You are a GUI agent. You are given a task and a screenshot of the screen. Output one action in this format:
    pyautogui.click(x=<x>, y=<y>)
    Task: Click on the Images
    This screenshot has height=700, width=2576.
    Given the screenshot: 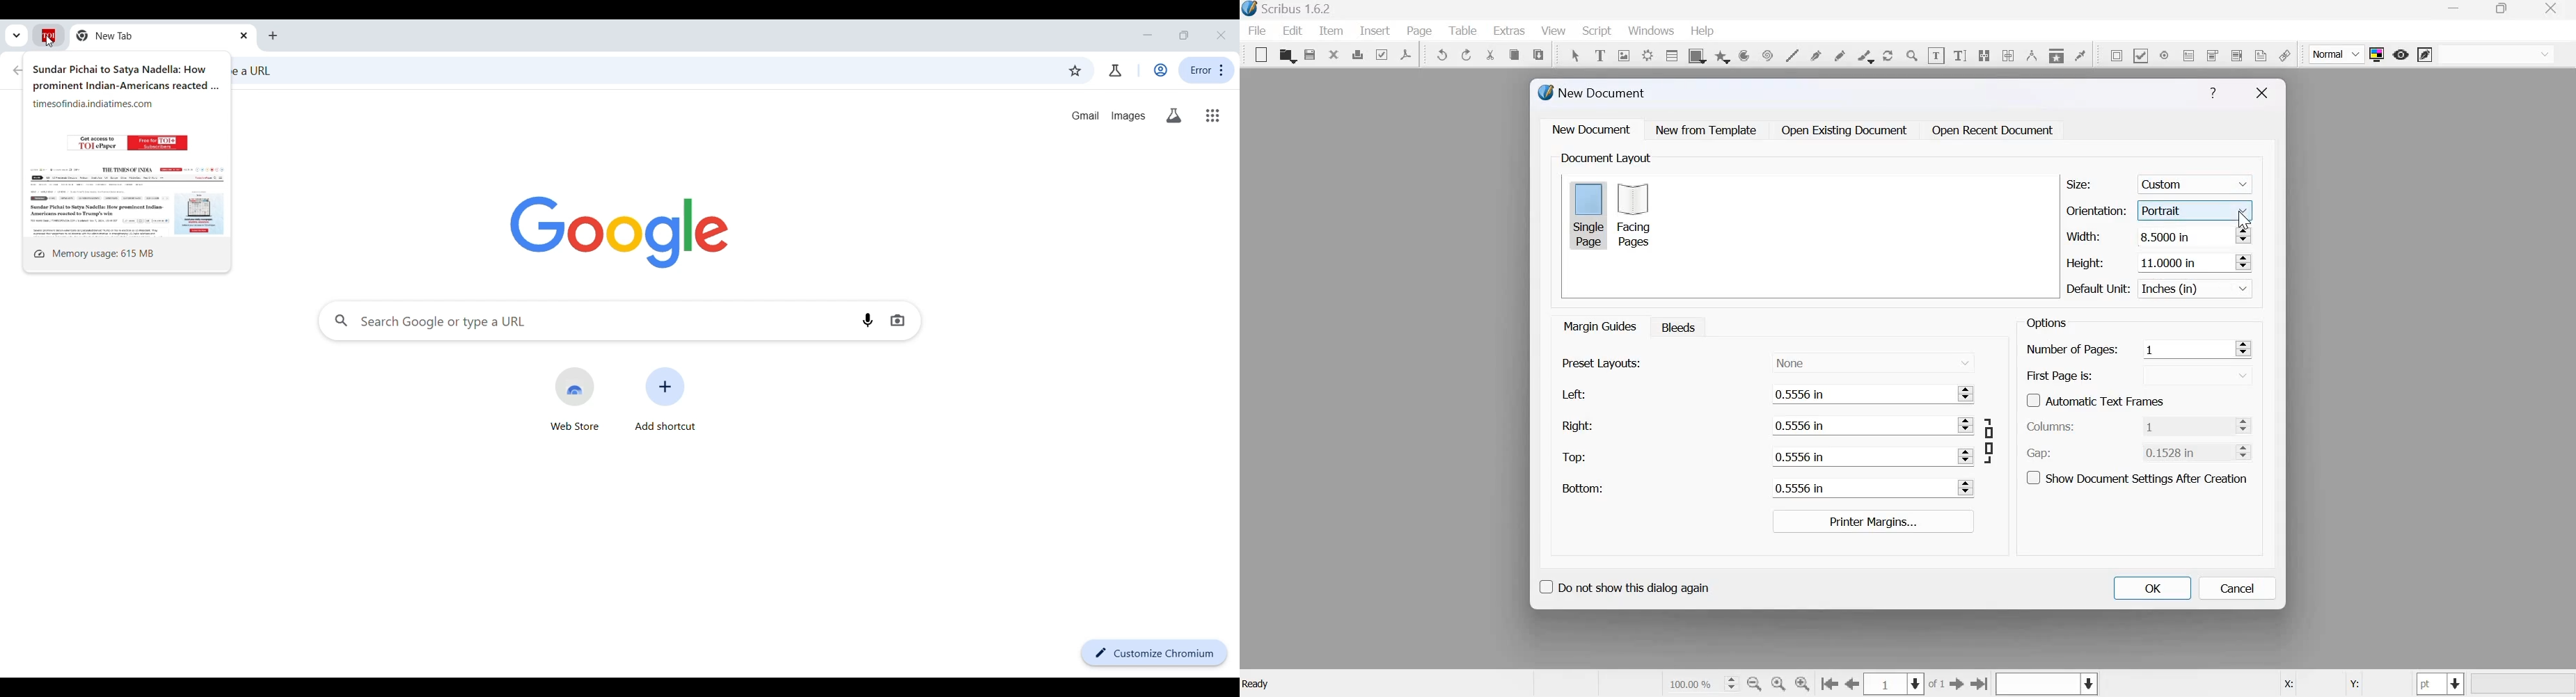 What is the action you would take?
    pyautogui.click(x=1129, y=116)
    